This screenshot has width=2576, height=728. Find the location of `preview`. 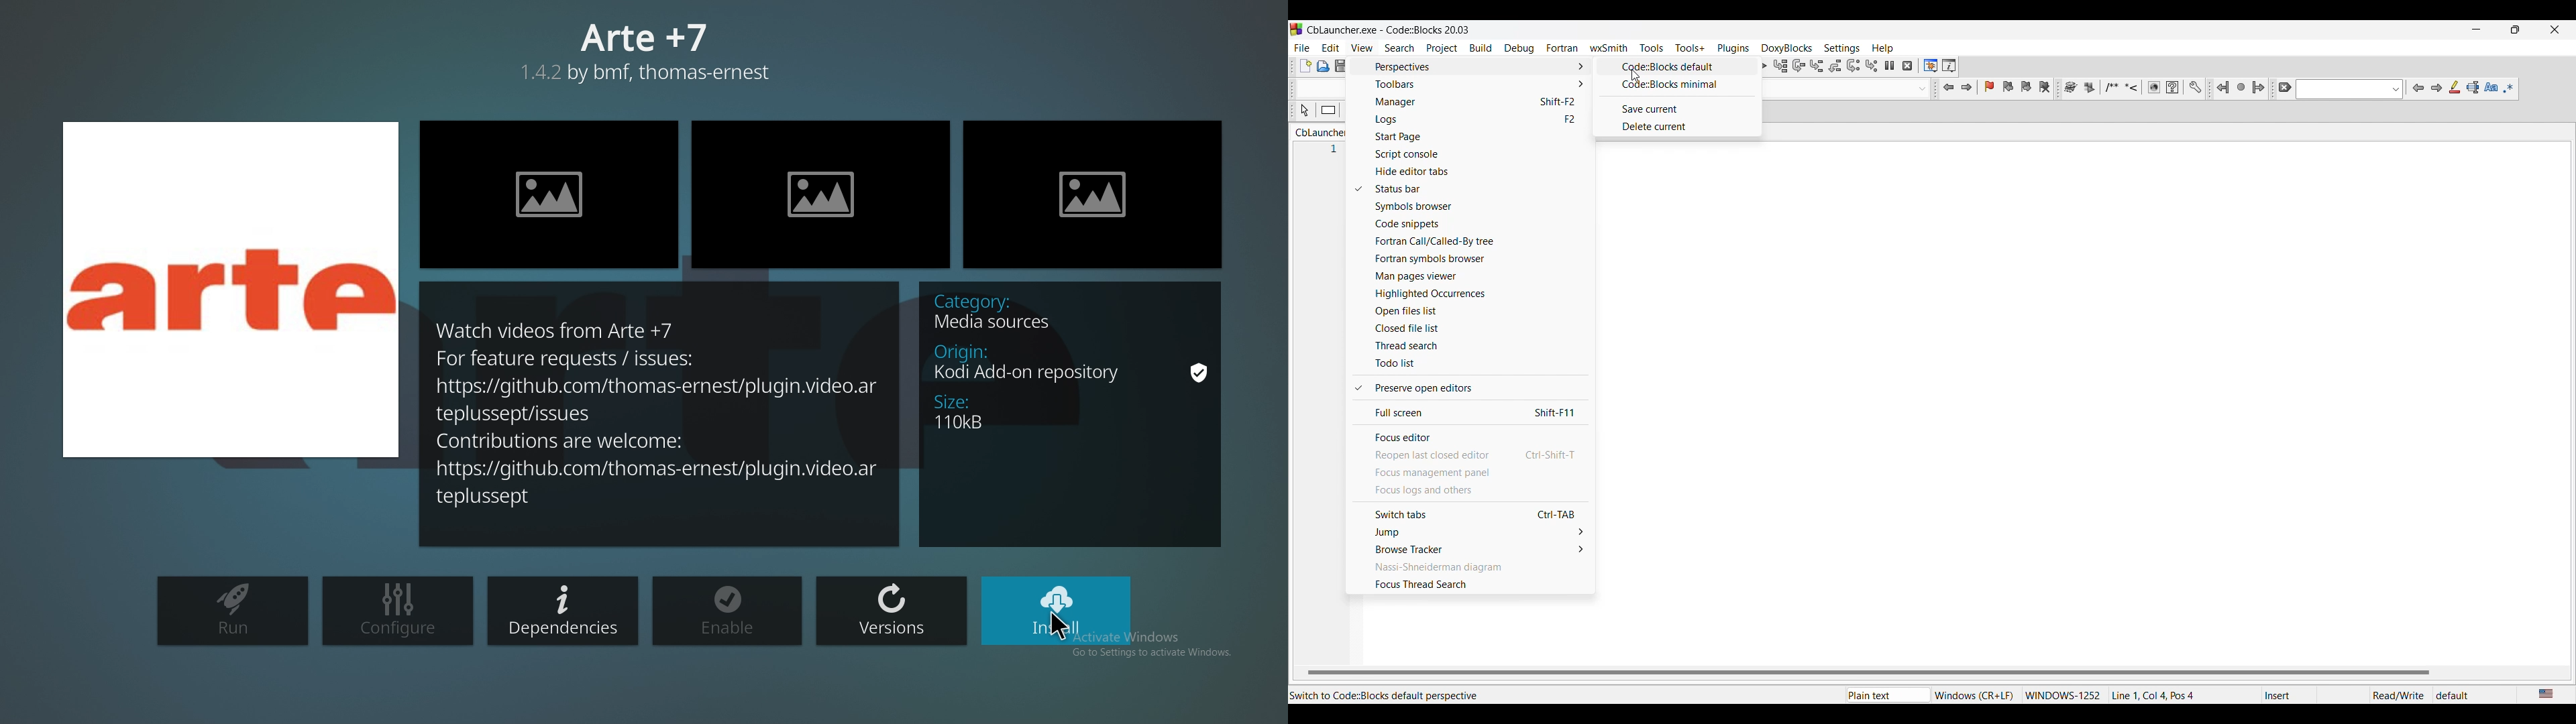

preview is located at coordinates (823, 194).